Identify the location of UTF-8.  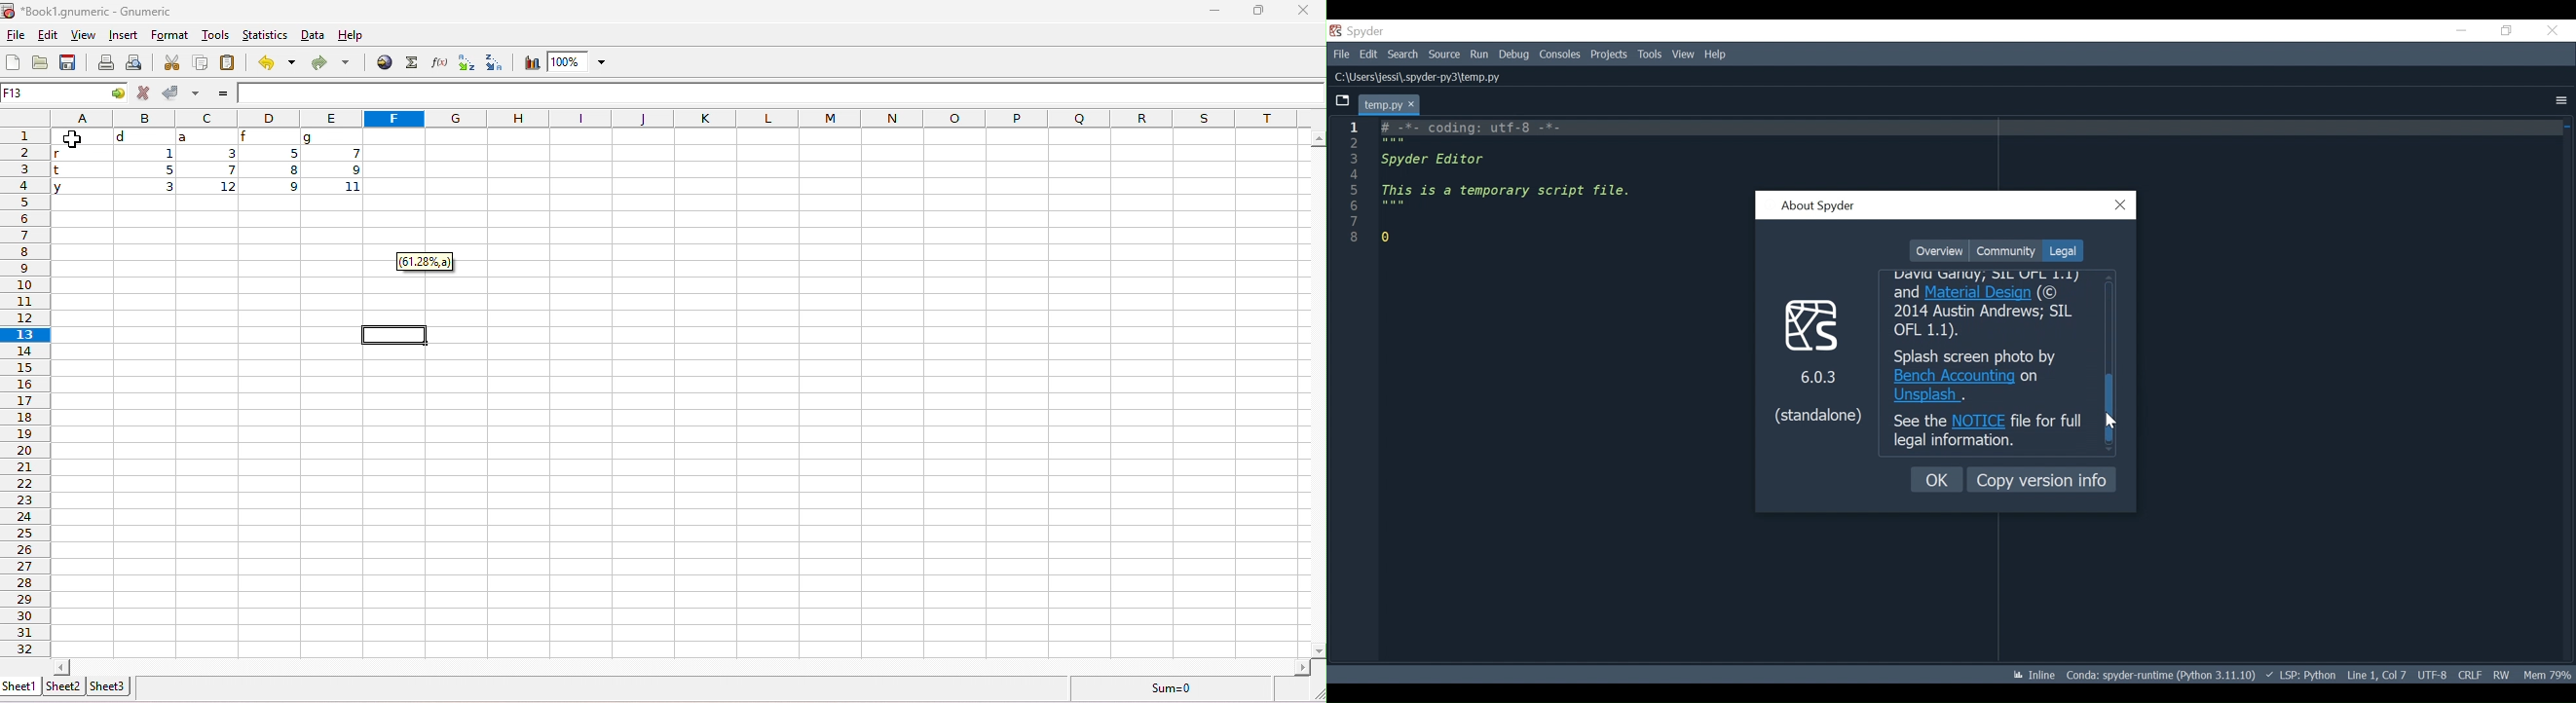
(2435, 674).